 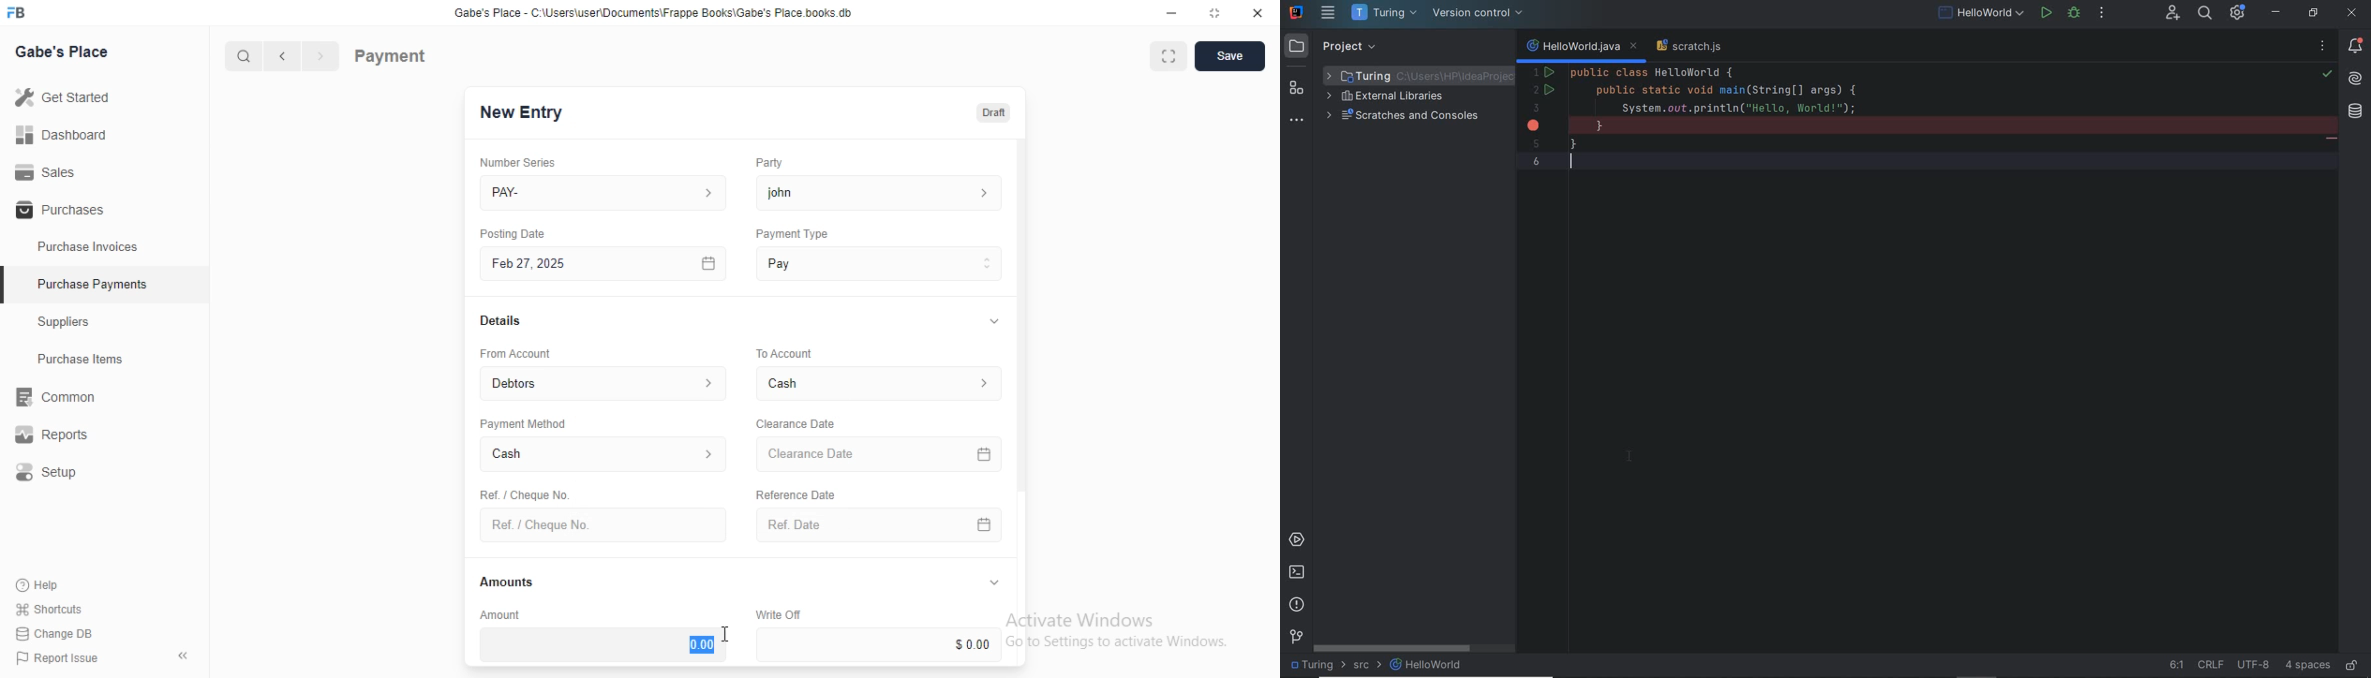 What do you see at coordinates (245, 57) in the screenshot?
I see `search` at bounding box center [245, 57].